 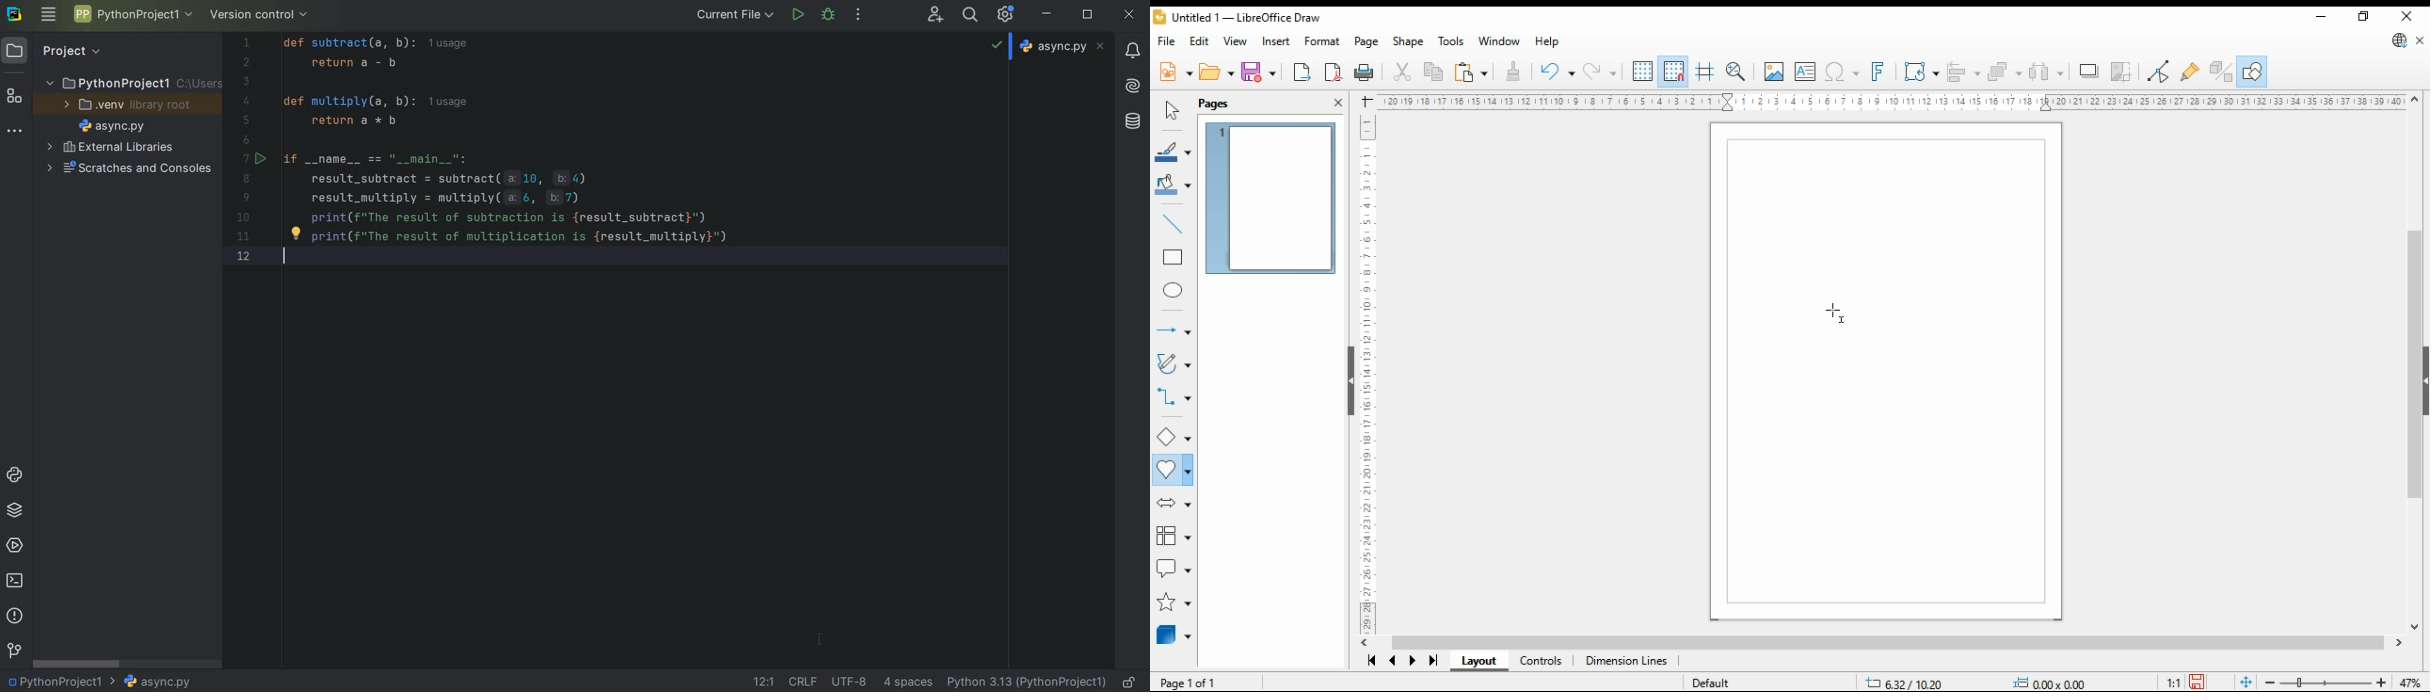 What do you see at coordinates (2320, 16) in the screenshot?
I see `minimize` at bounding box center [2320, 16].